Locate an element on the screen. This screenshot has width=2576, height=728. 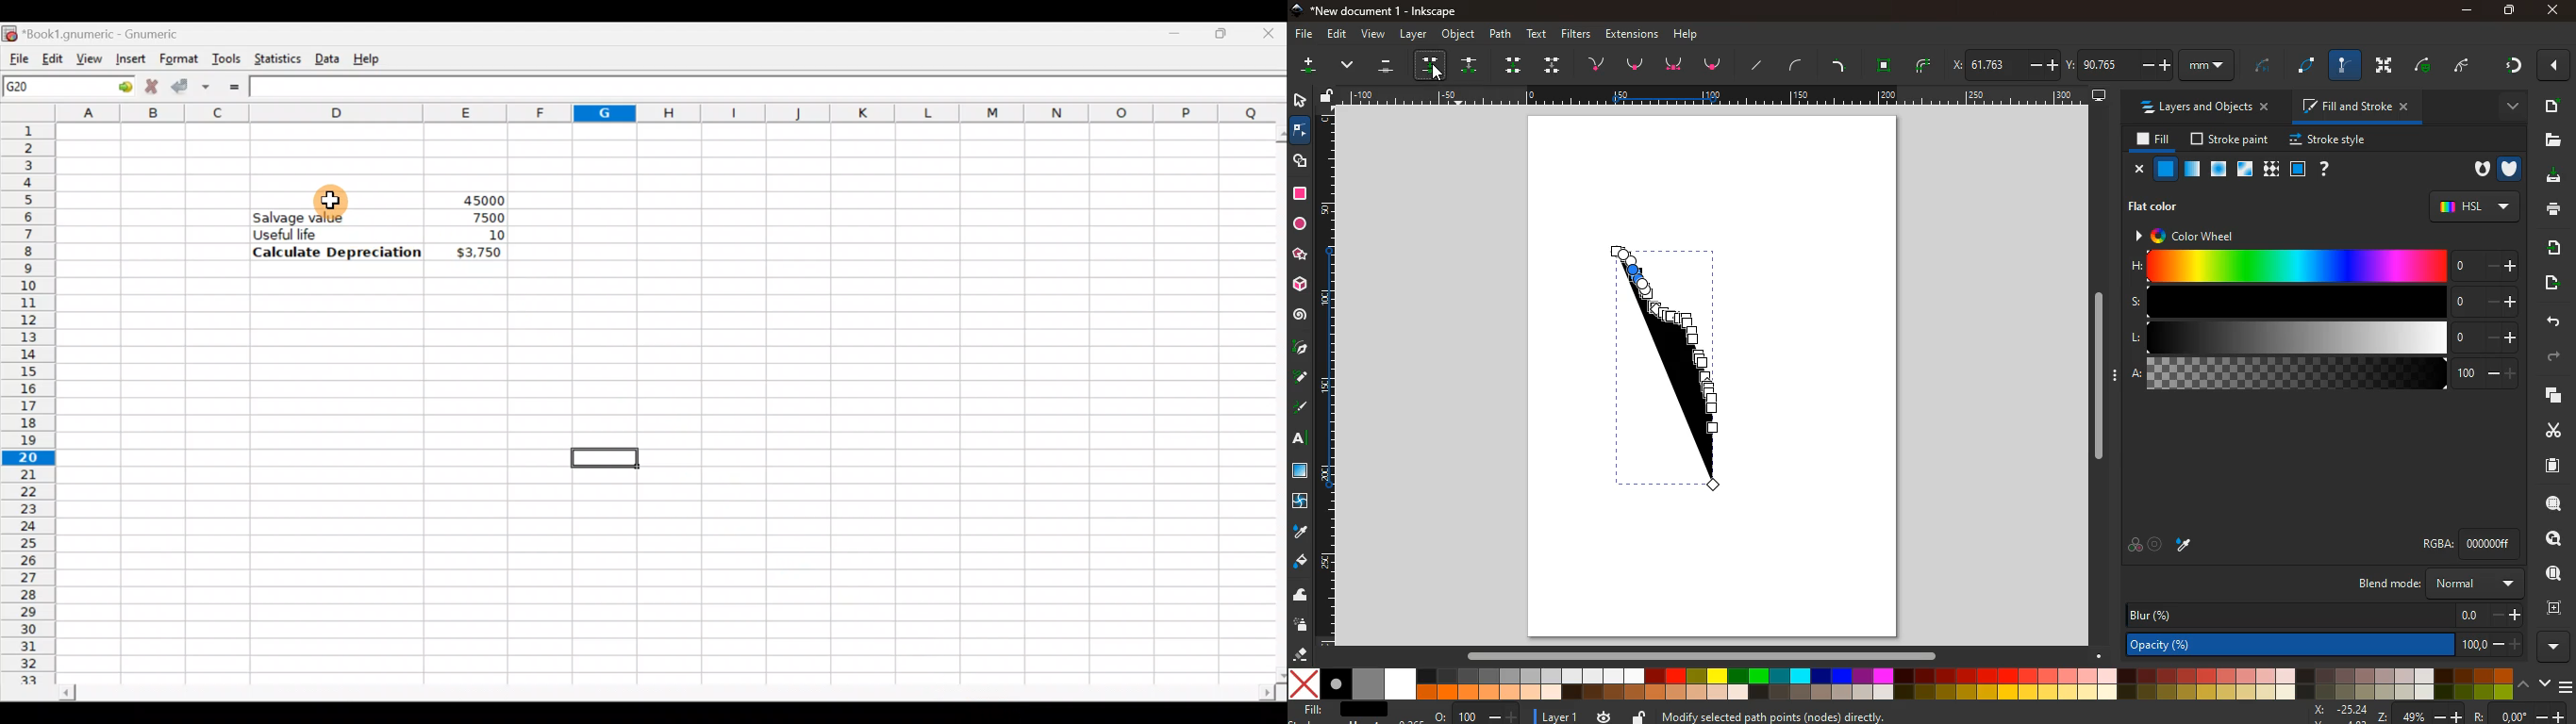
target is located at coordinates (2157, 545).